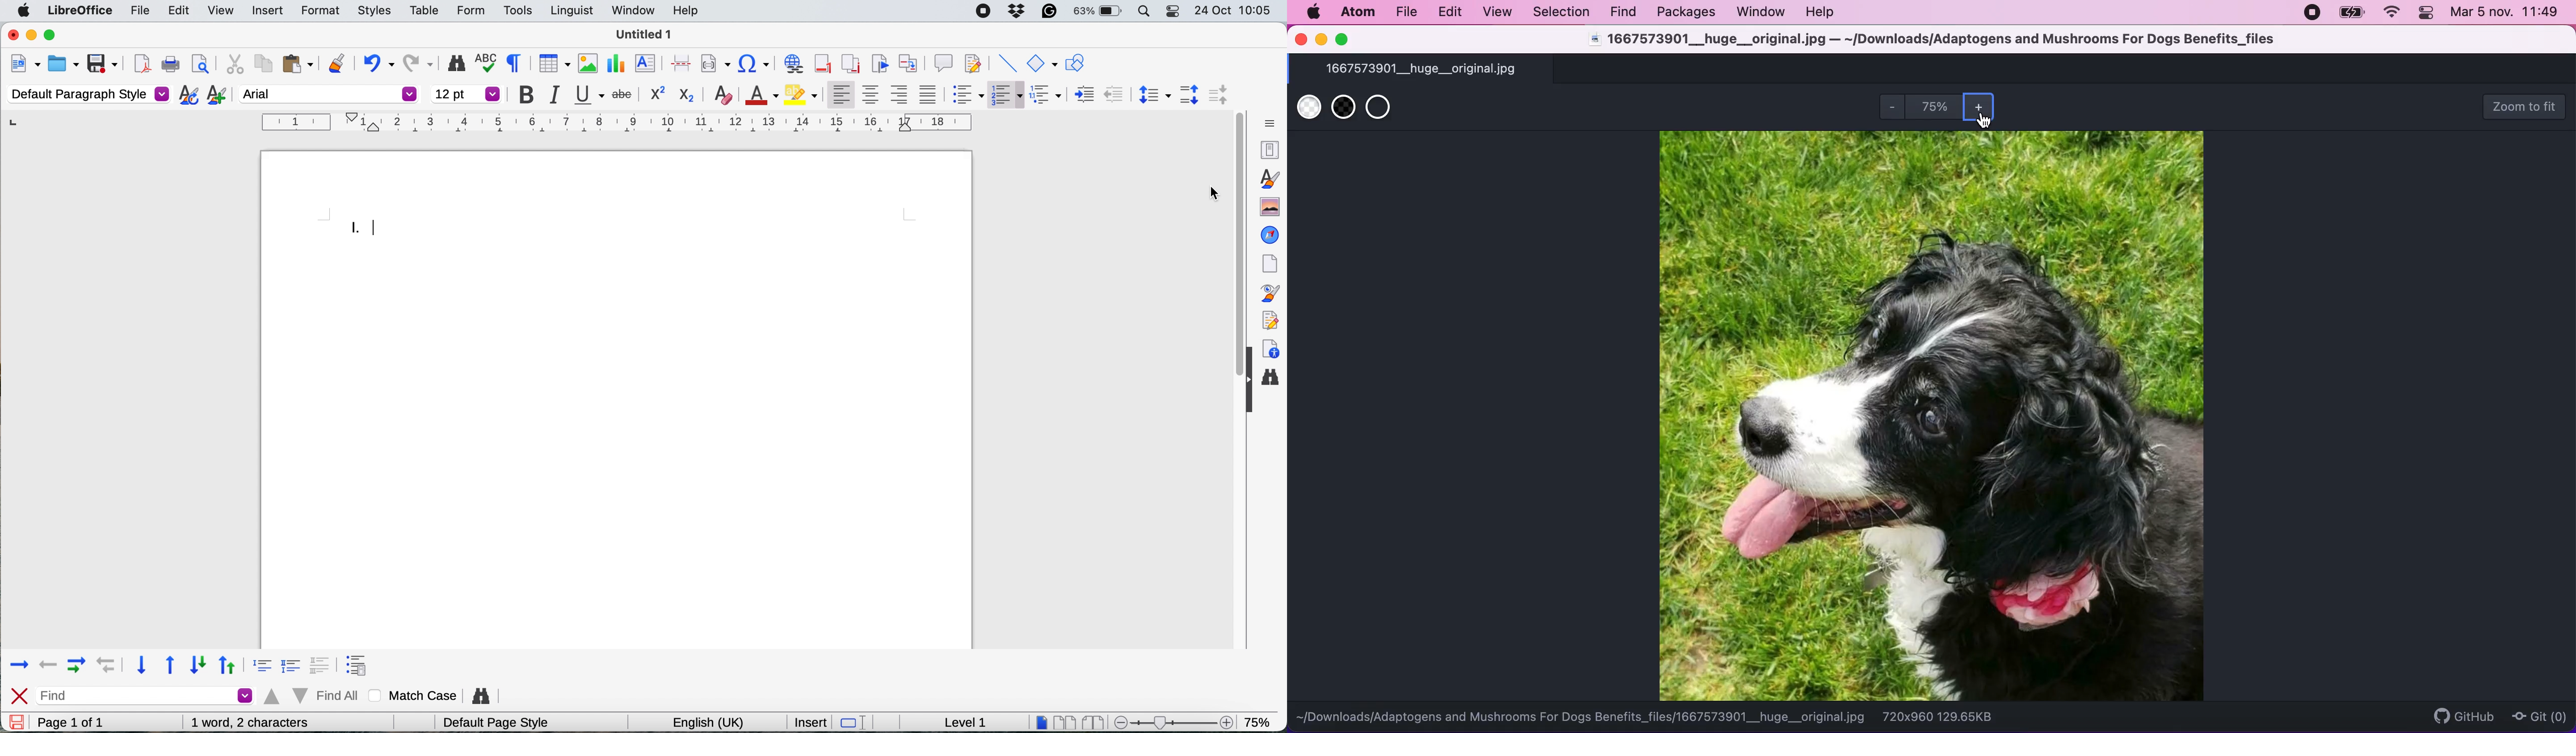 The image size is (2576, 756). What do you see at coordinates (553, 65) in the screenshot?
I see `insert table` at bounding box center [553, 65].